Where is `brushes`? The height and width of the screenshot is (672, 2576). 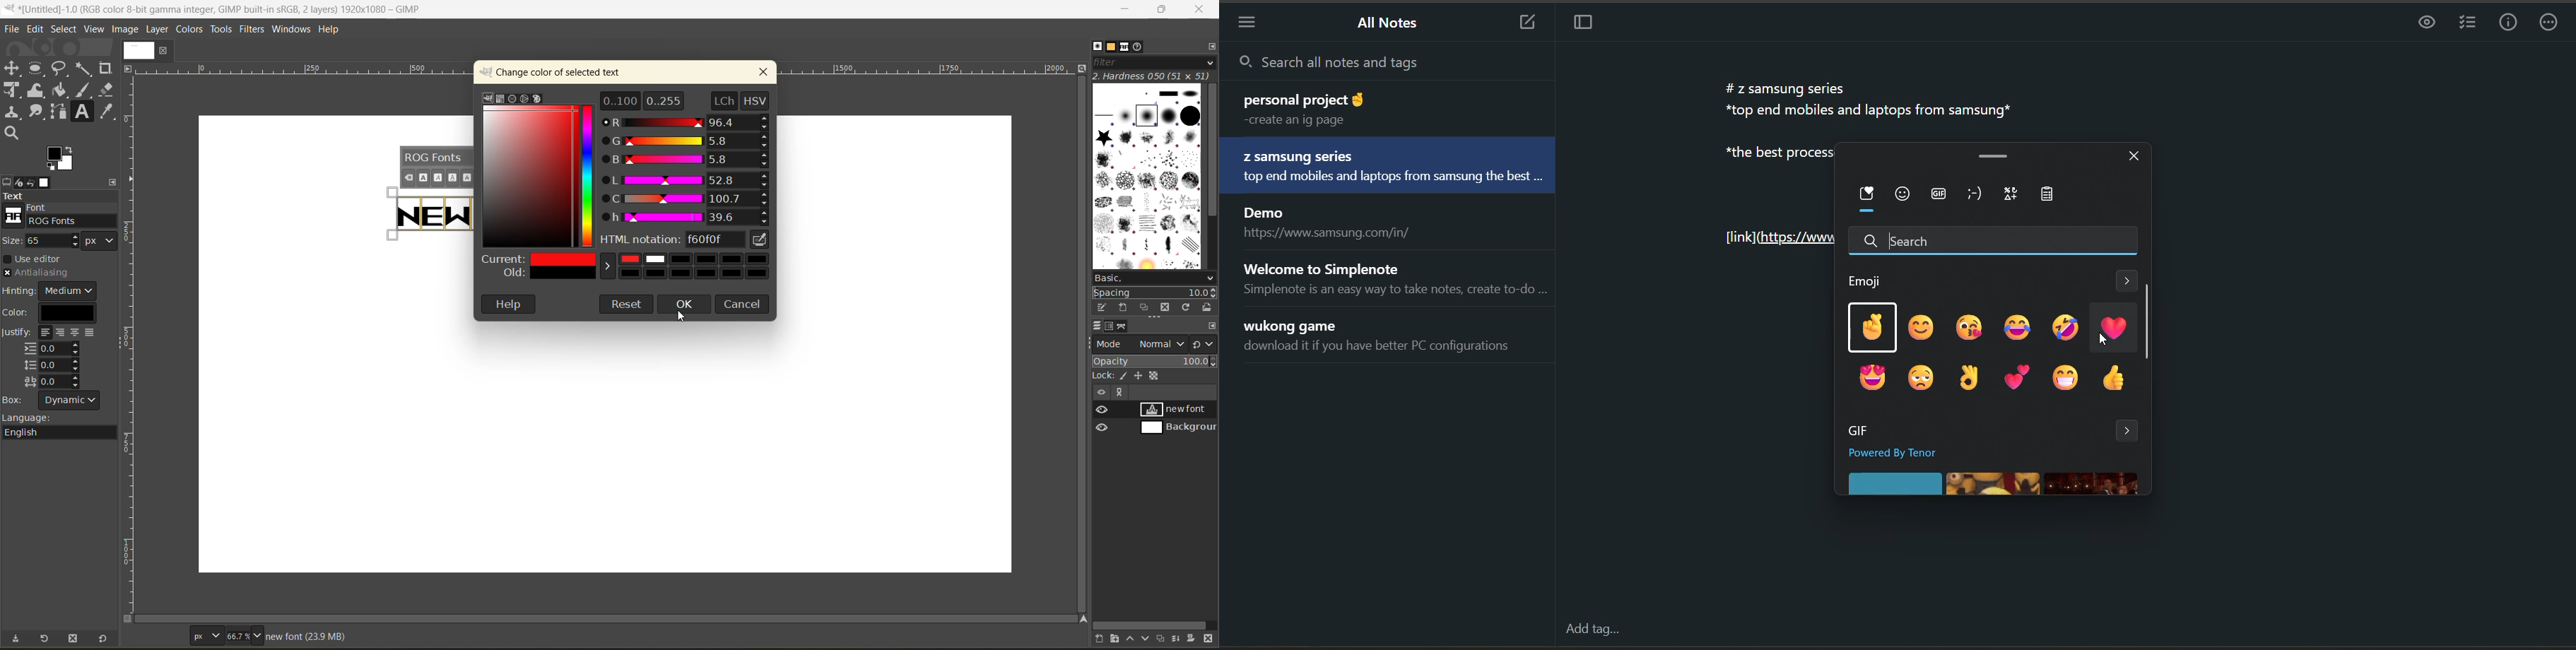
brushes is located at coordinates (1097, 46).